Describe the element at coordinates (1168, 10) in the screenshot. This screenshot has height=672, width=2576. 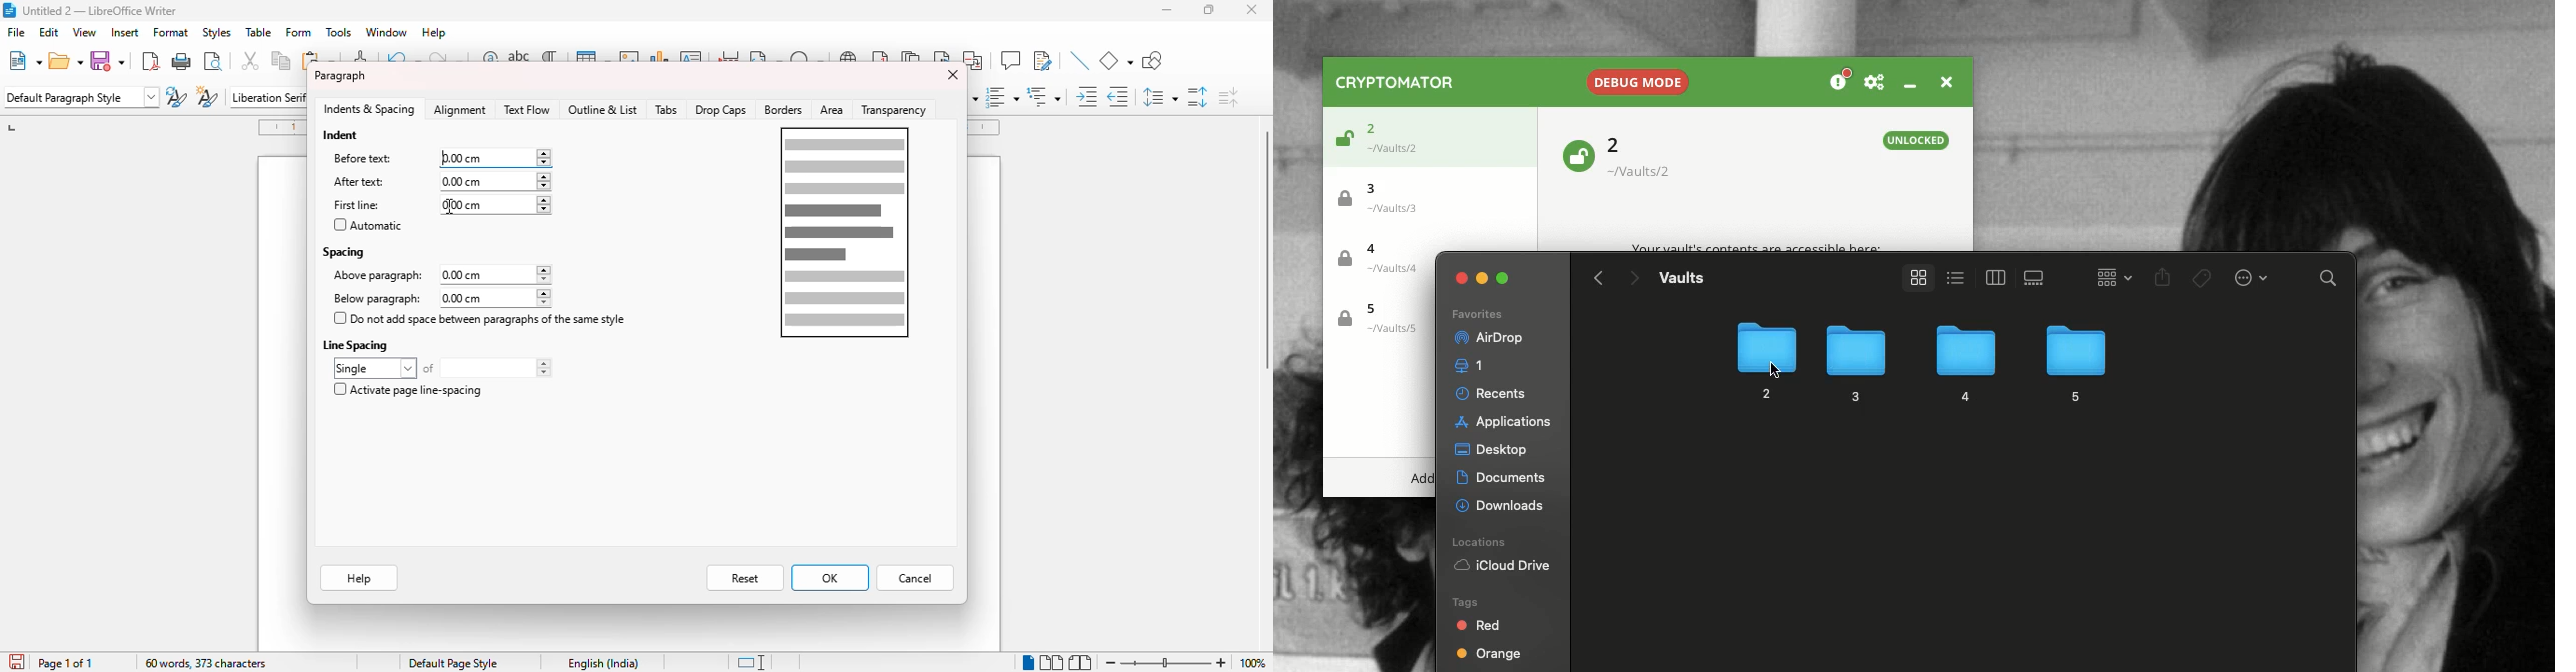
I see `minimize` at that location.